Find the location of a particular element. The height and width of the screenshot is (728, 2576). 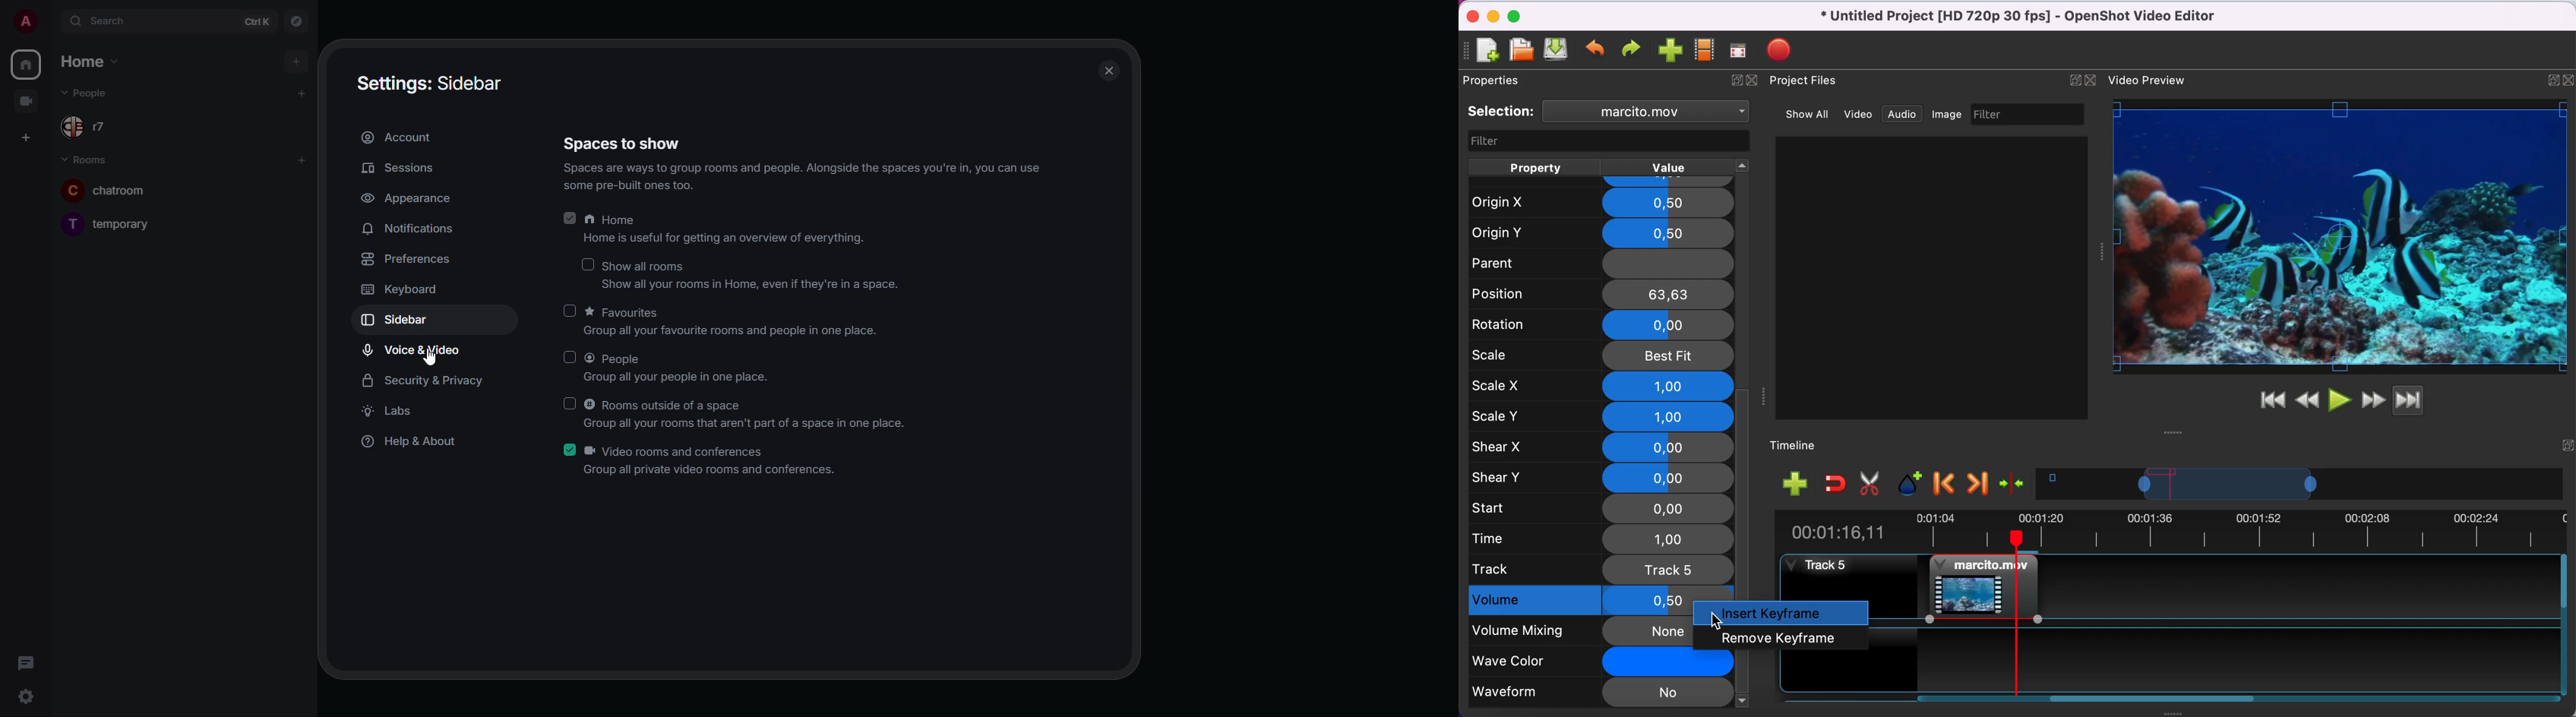

account is located at coordinates (403, 137).